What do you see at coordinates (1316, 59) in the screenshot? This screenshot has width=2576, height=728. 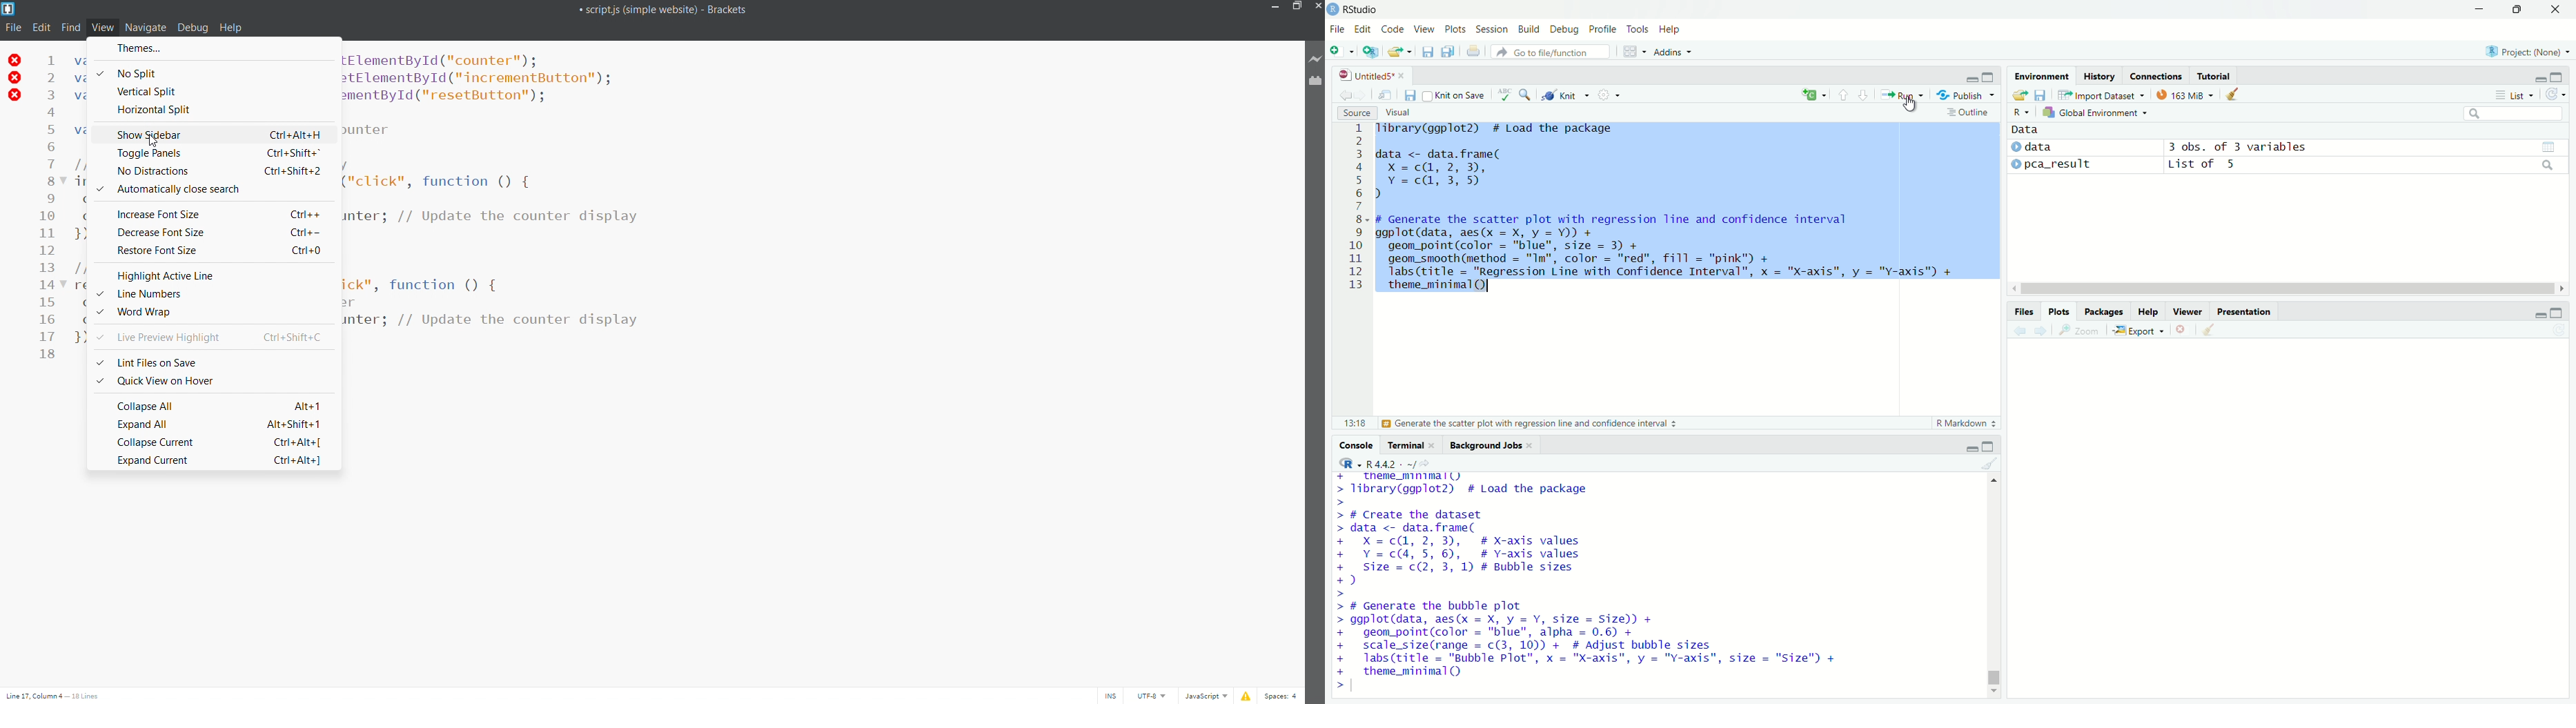 I see `live preview` at bounding box center [1316, 59].